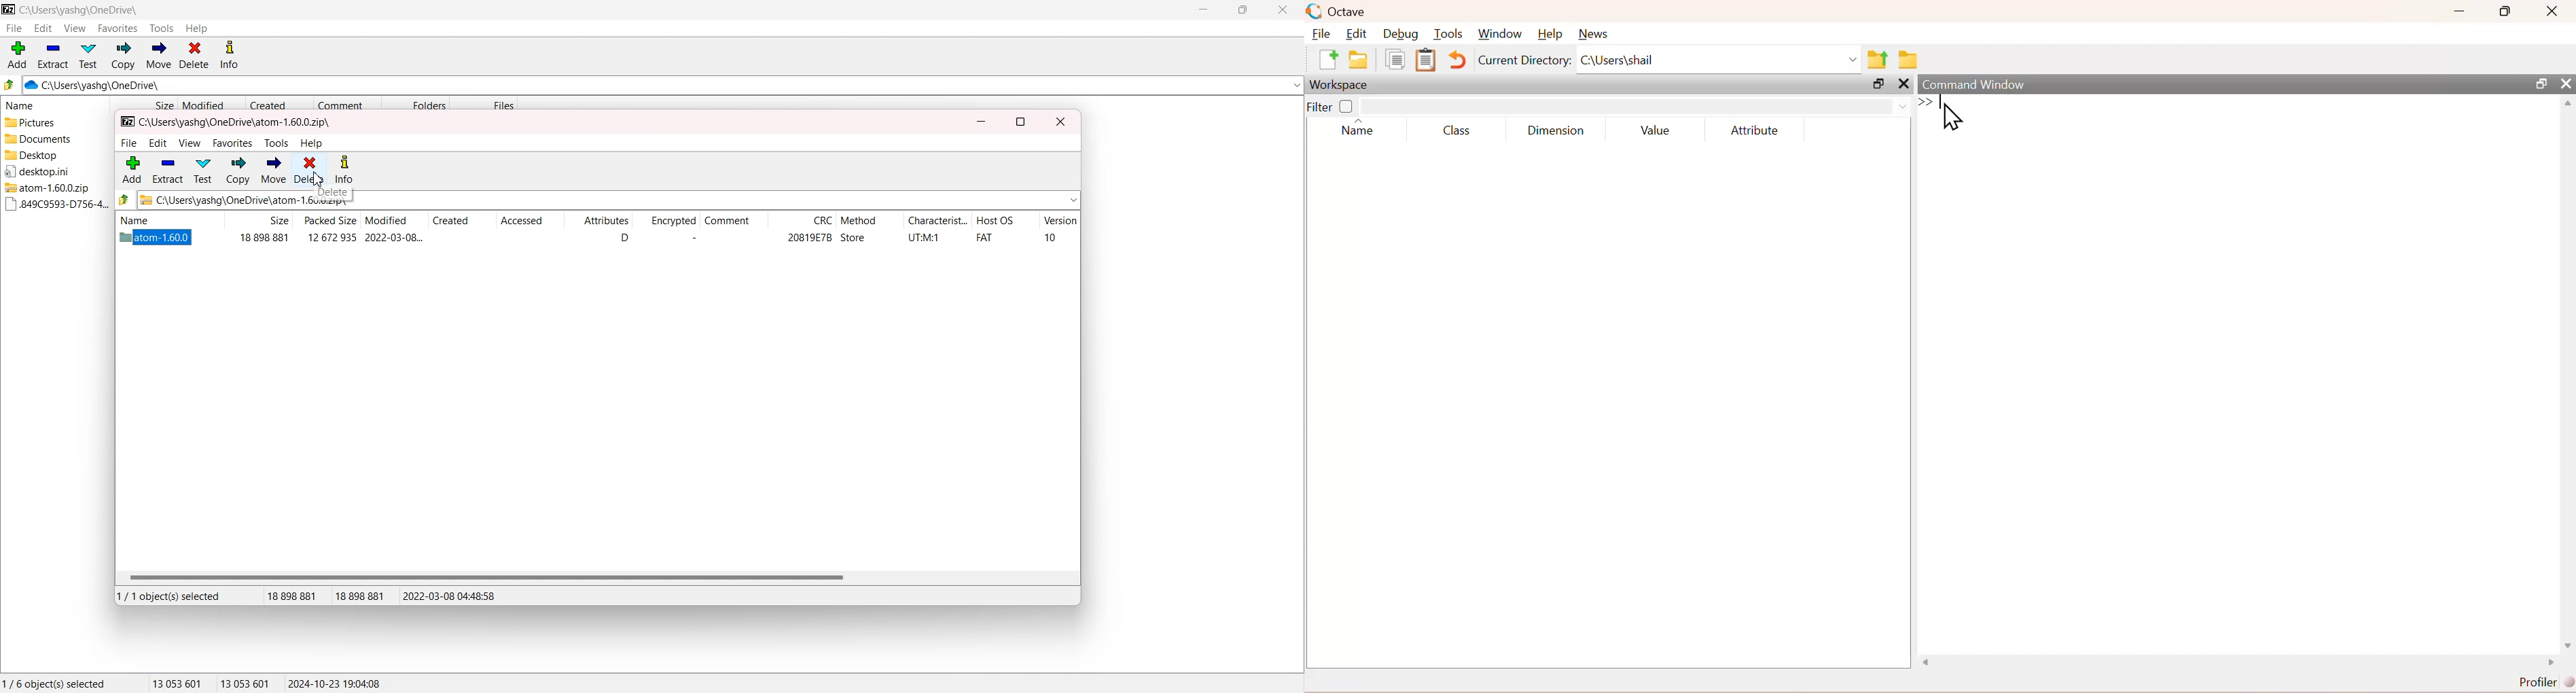  What do you see at coordinates (18, 55) in the screenshot?
I see `Add` at bounding box center [18, 55].